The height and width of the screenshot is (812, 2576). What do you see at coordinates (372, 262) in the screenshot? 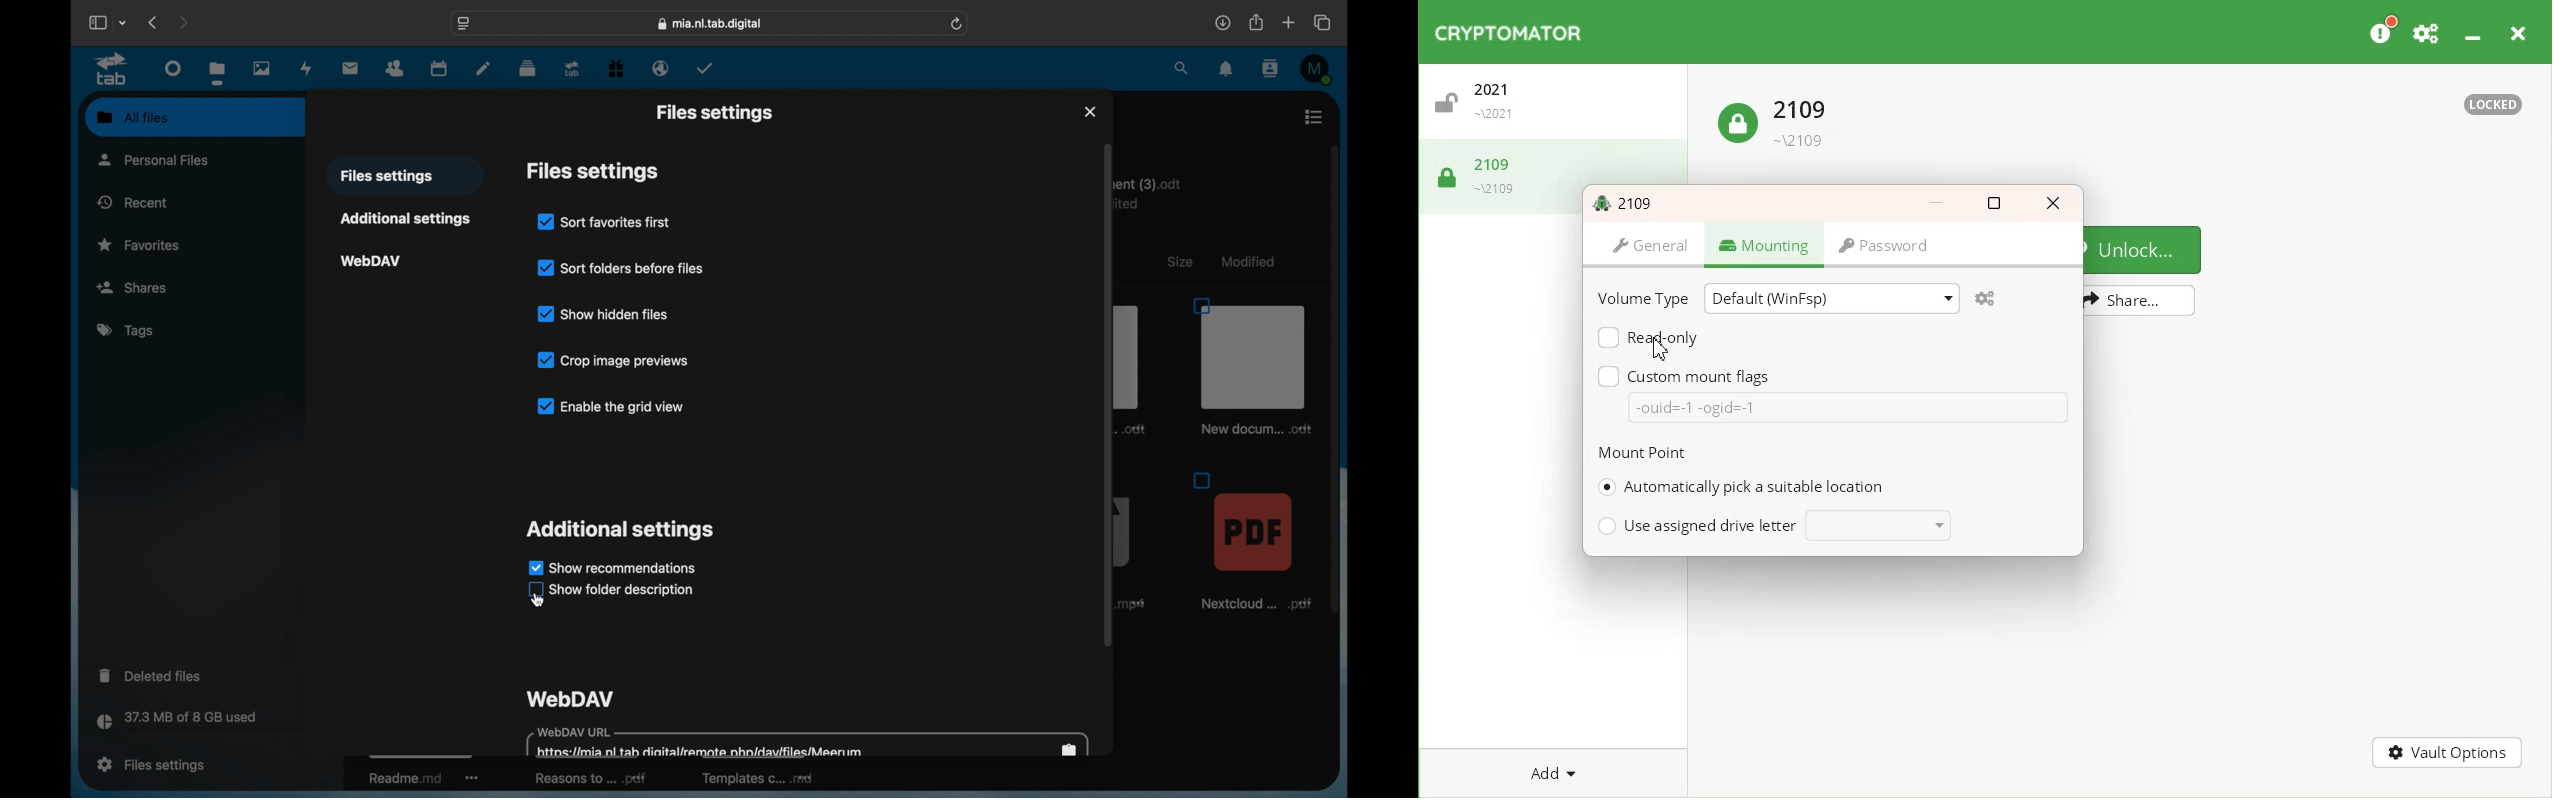
I see `webdav` at bounding box center [372, 262].